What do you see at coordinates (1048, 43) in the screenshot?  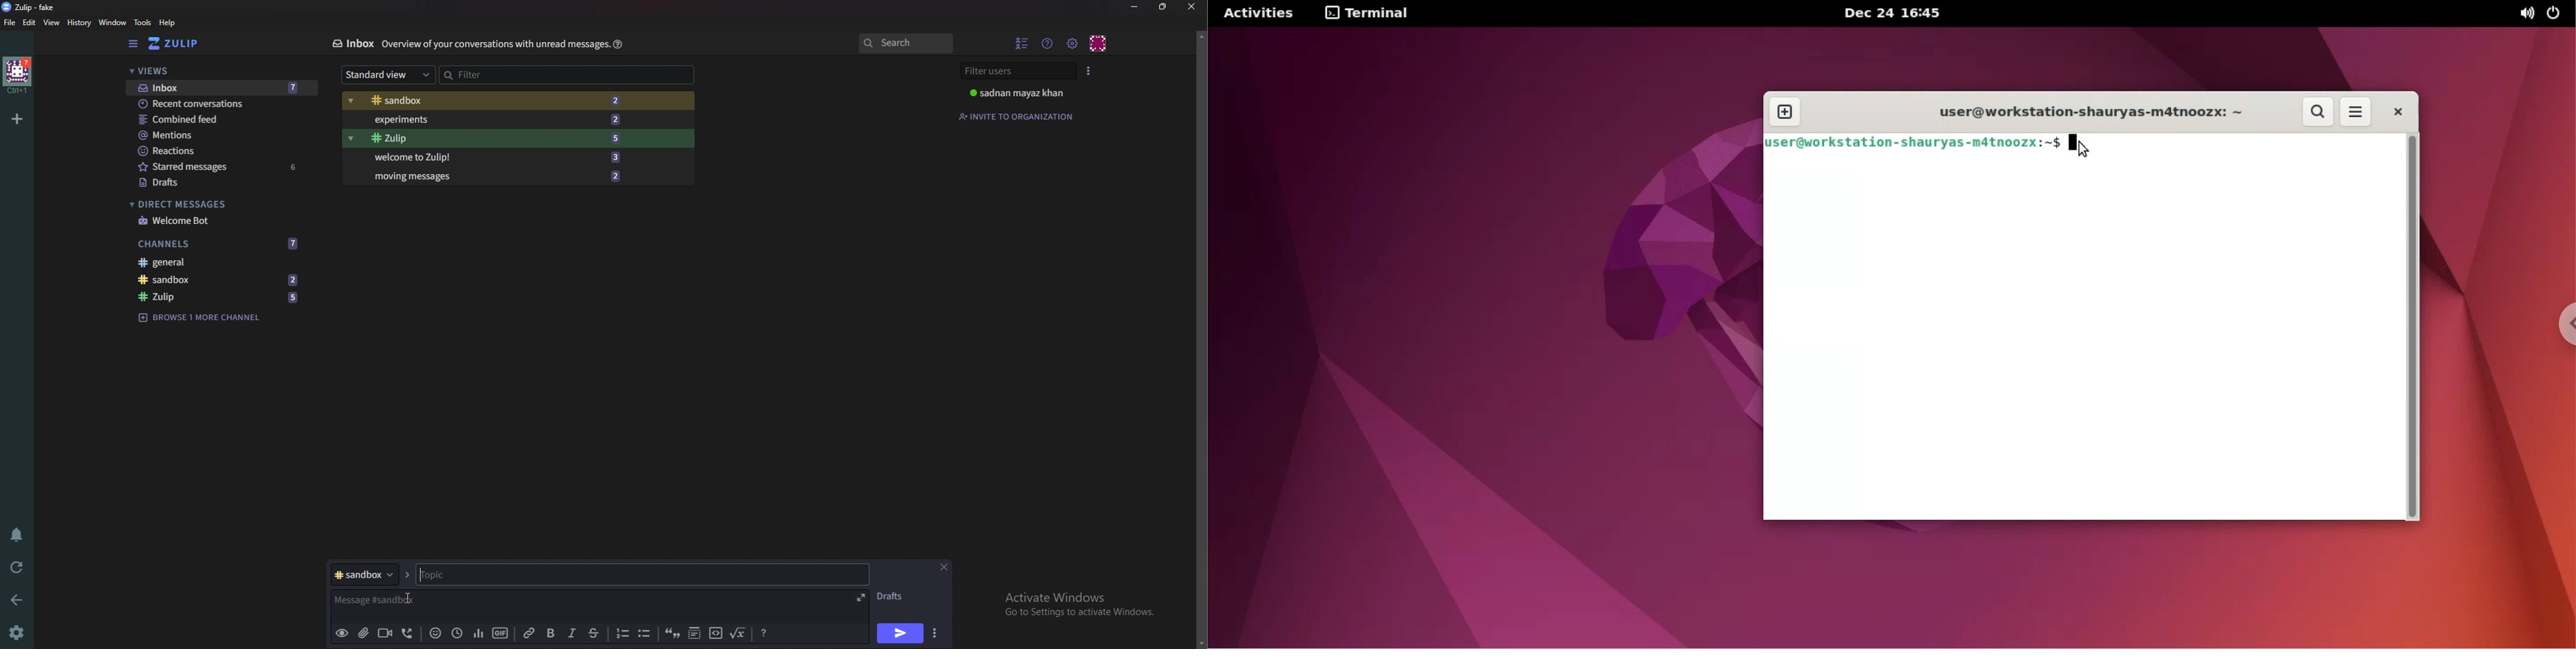 I see `Help menu` at bounding box center [1048, 43].